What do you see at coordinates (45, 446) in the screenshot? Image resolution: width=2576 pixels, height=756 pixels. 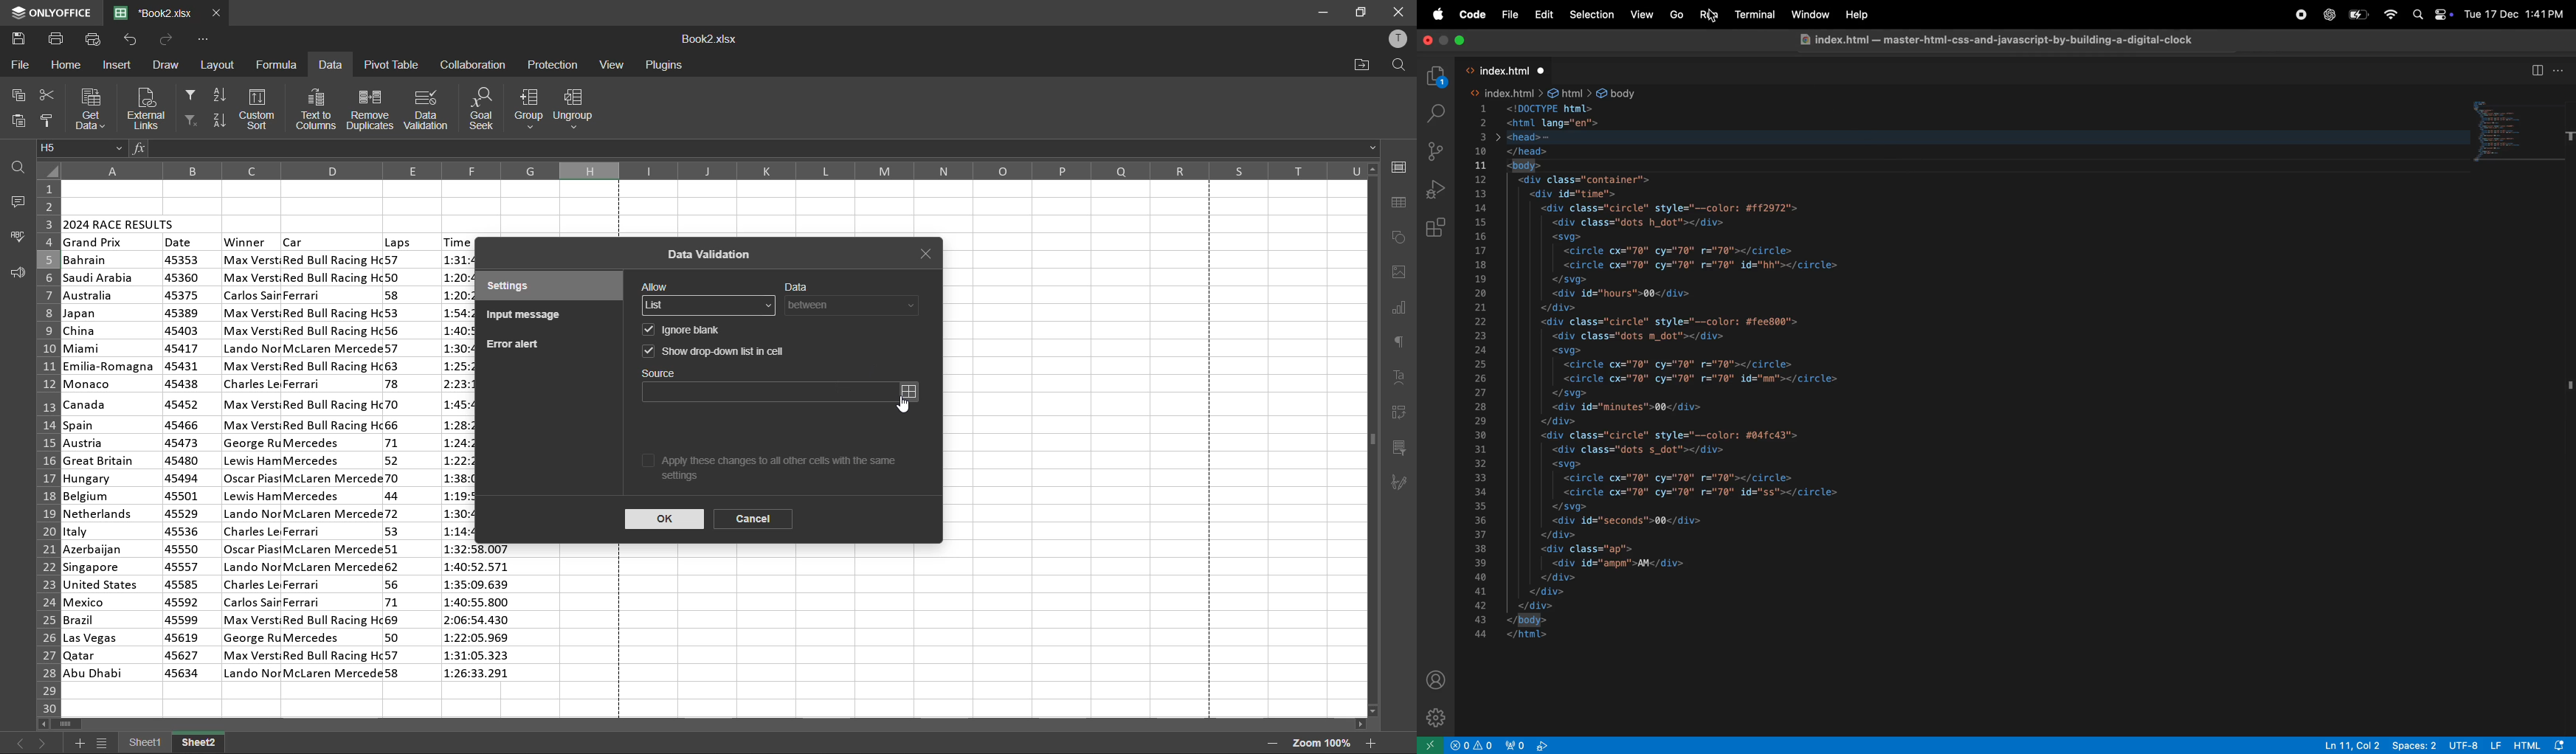 I see `row numbers` at bounding box center [45, 446].